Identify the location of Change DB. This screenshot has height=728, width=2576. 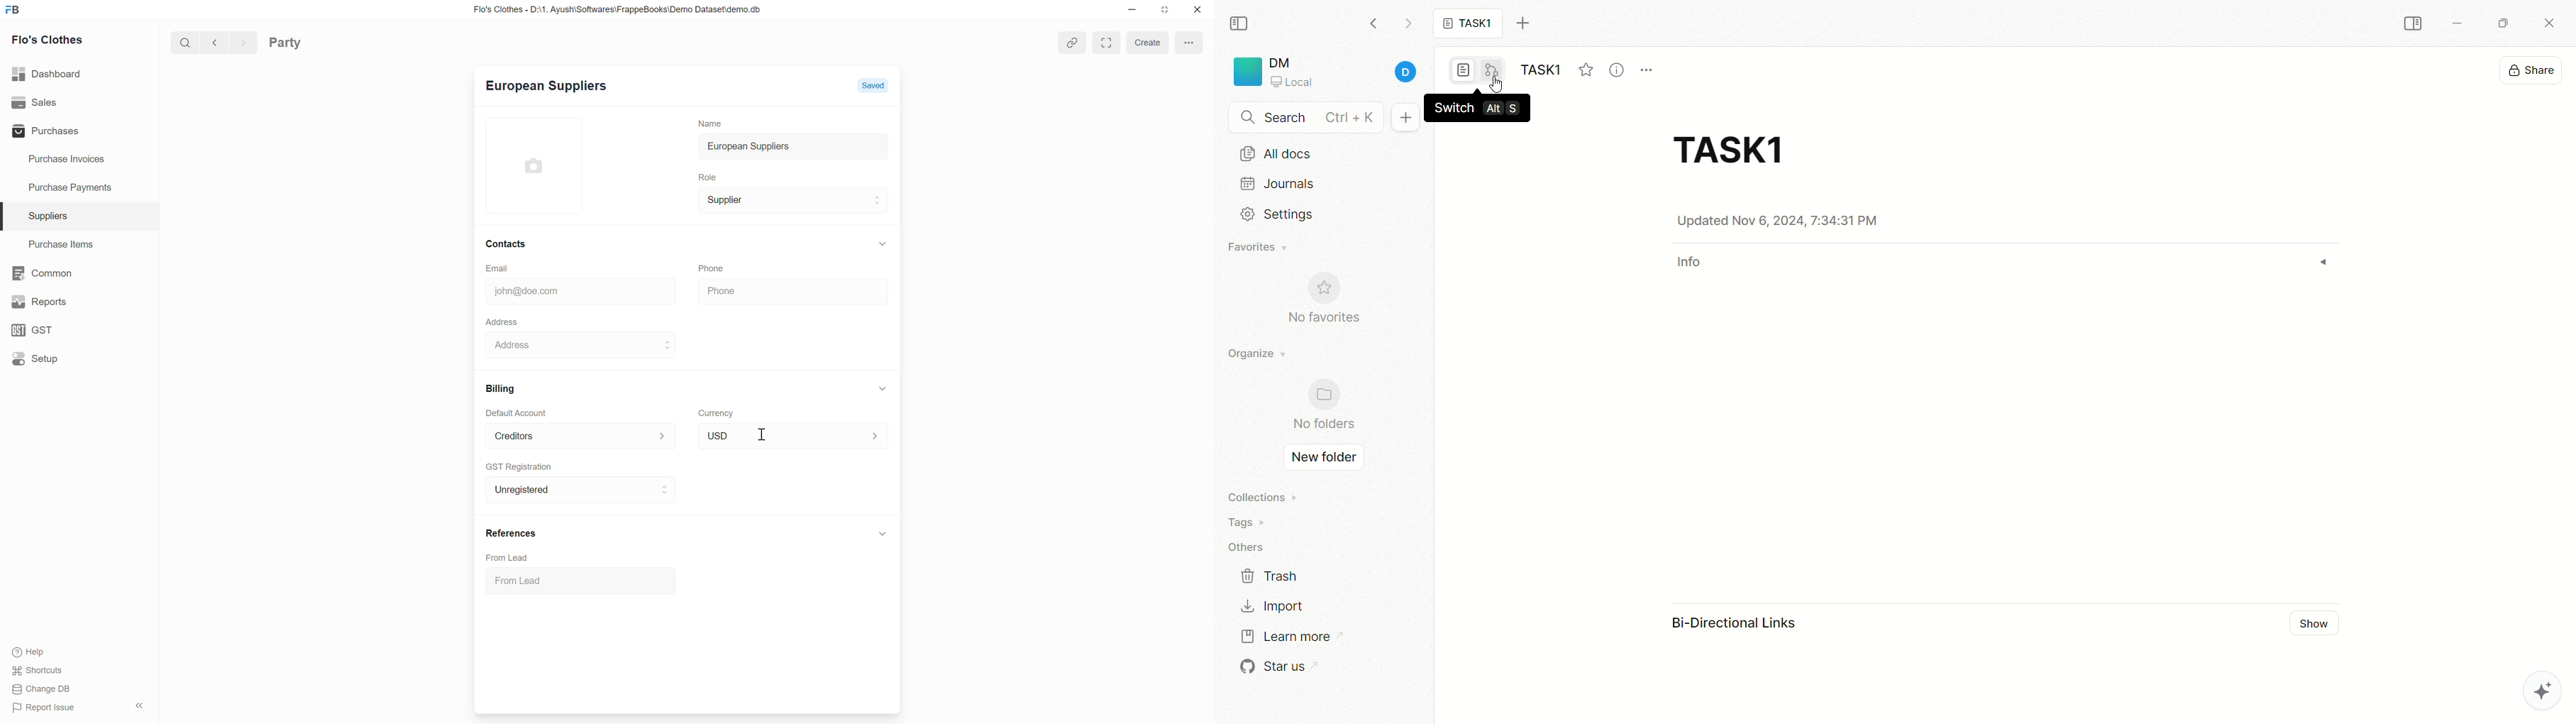
(42, 689).